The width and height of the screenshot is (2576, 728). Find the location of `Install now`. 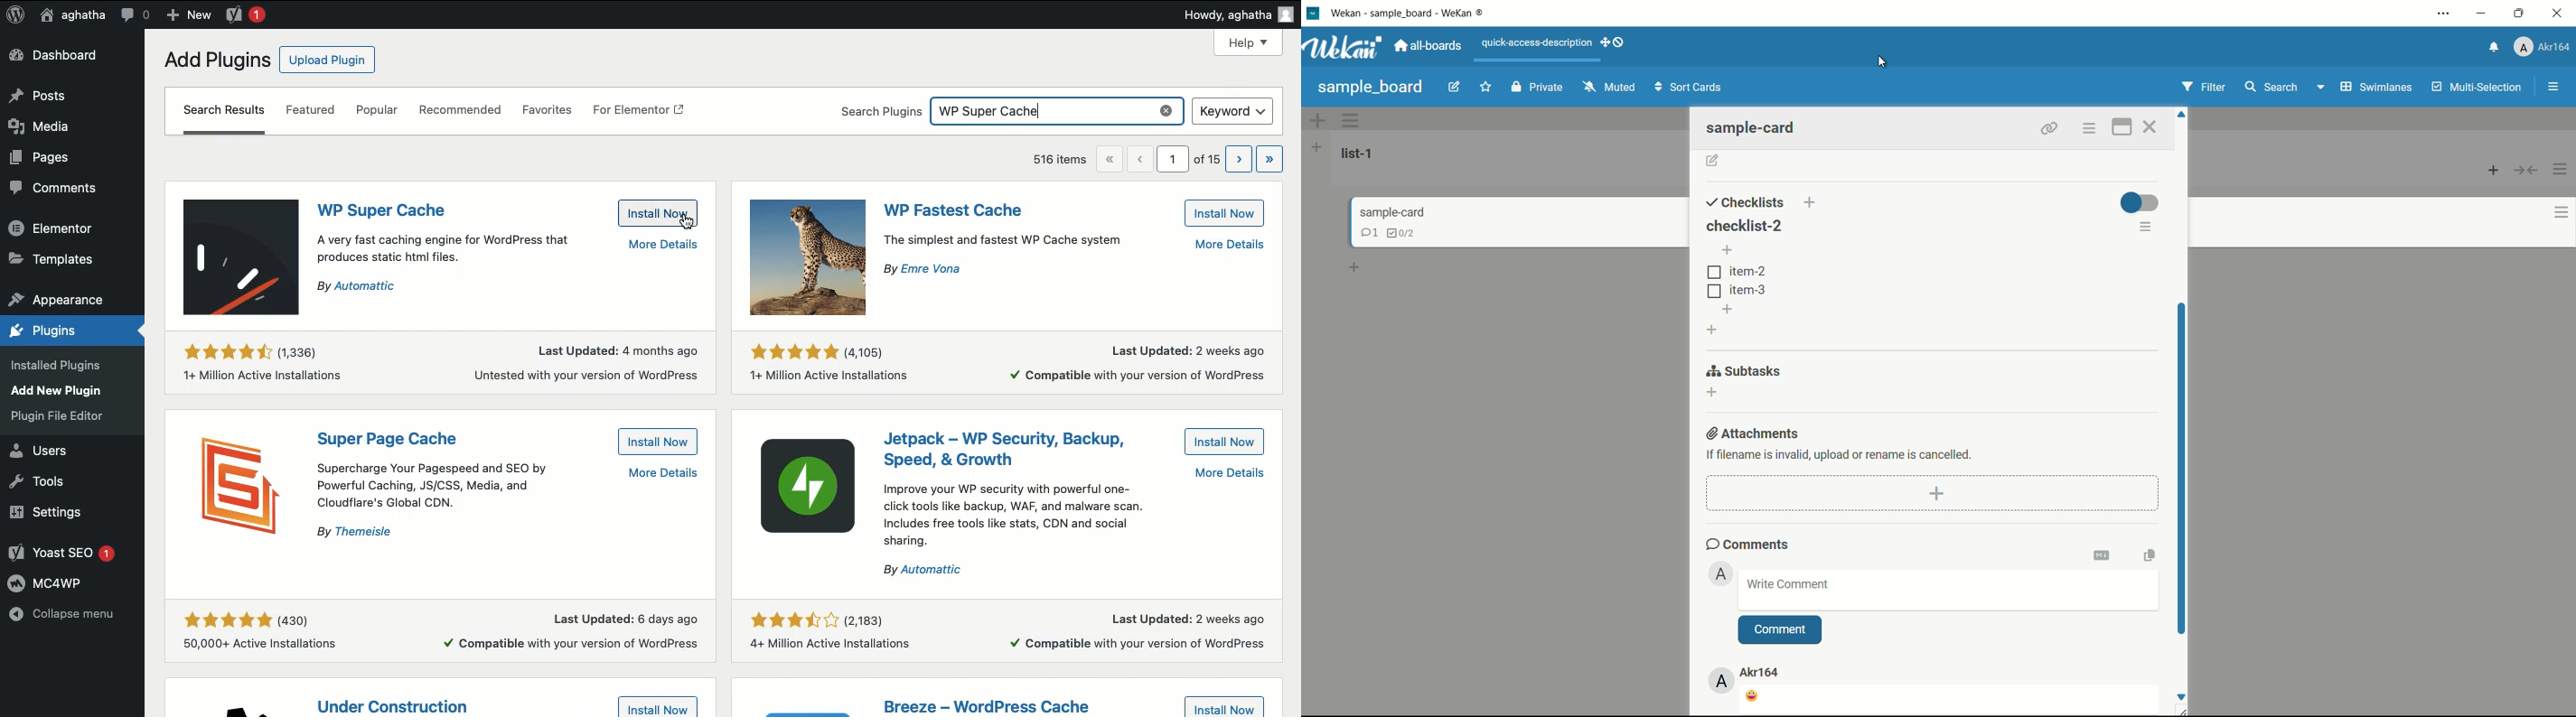

Install now is located at coordinates (1223, 212).